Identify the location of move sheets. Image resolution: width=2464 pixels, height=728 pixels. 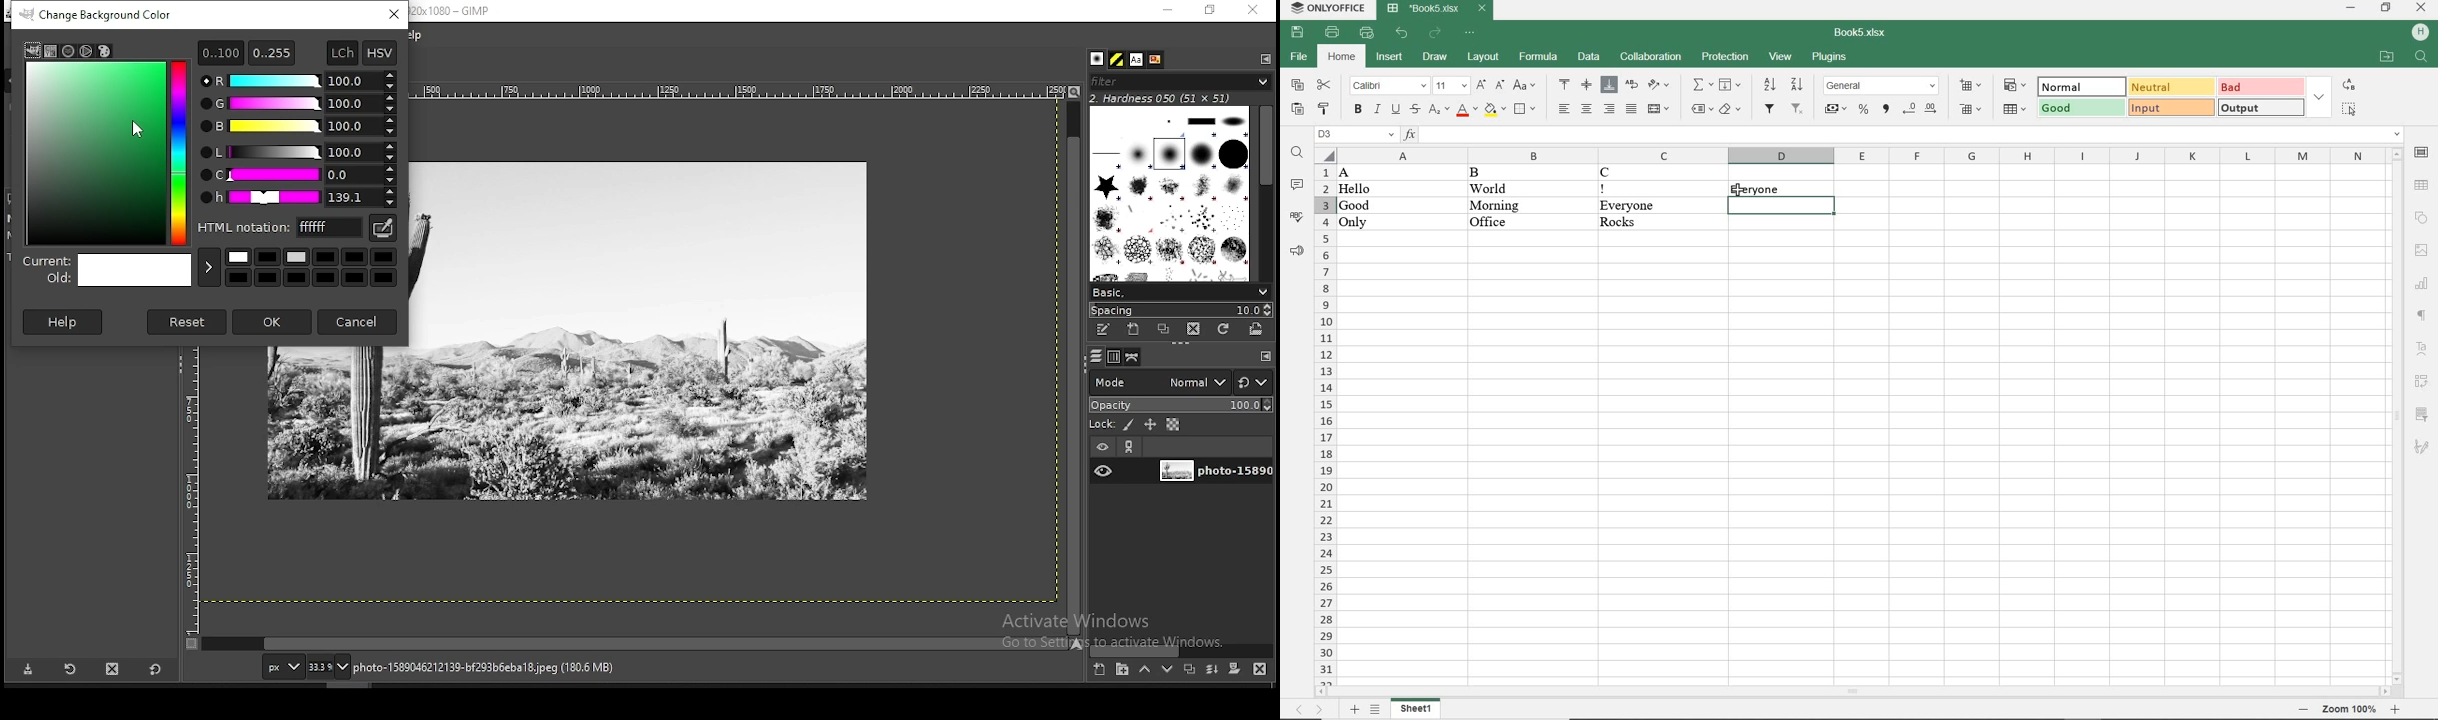
(1314, 710).